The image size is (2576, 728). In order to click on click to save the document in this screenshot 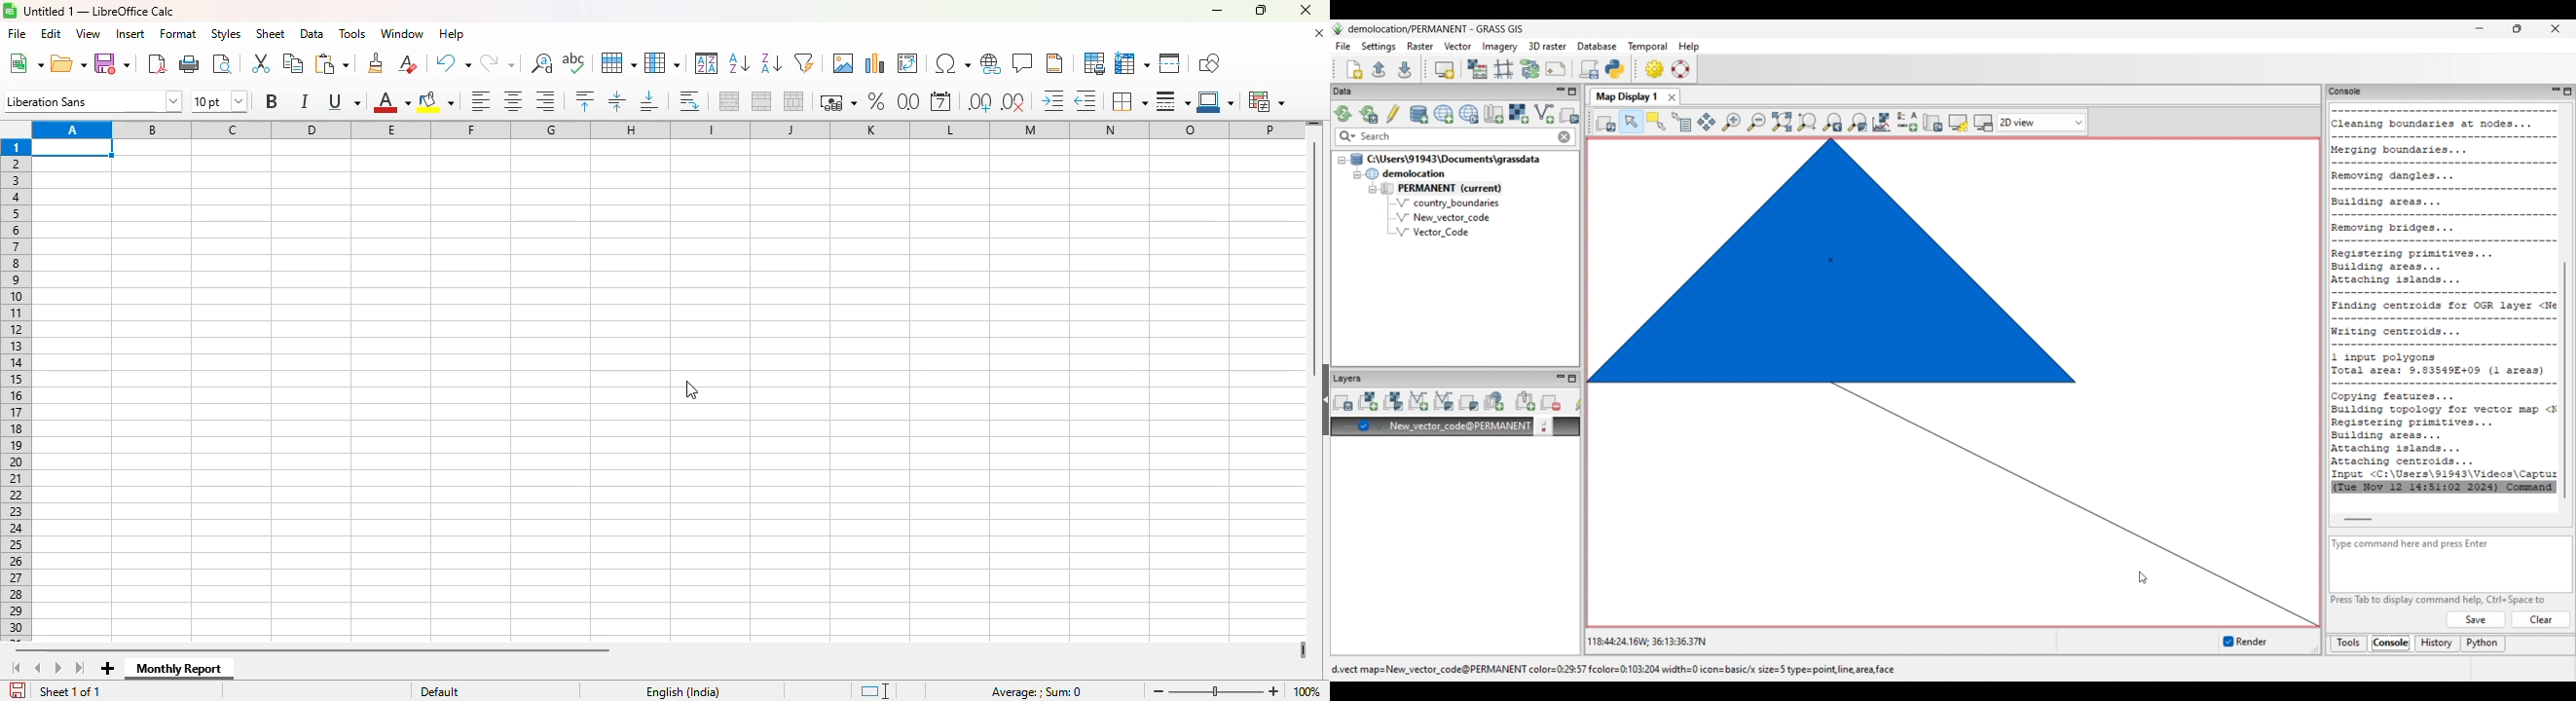, I will do `click(18, 689)`.